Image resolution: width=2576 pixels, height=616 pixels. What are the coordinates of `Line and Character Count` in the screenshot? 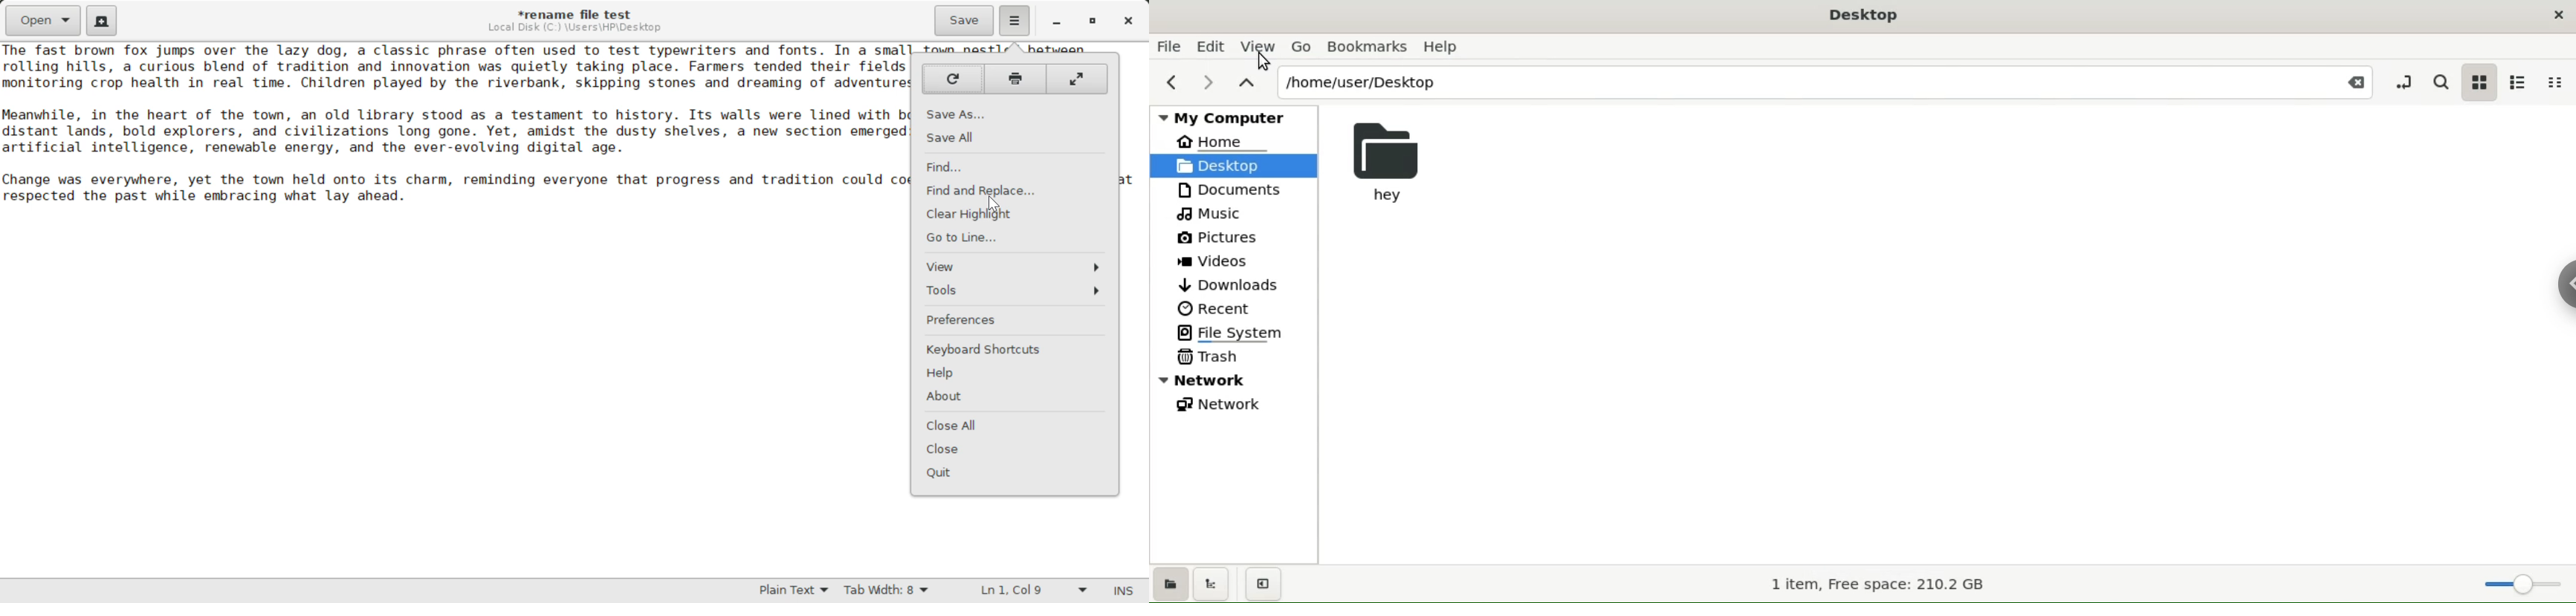 It's located at (1032, 592).